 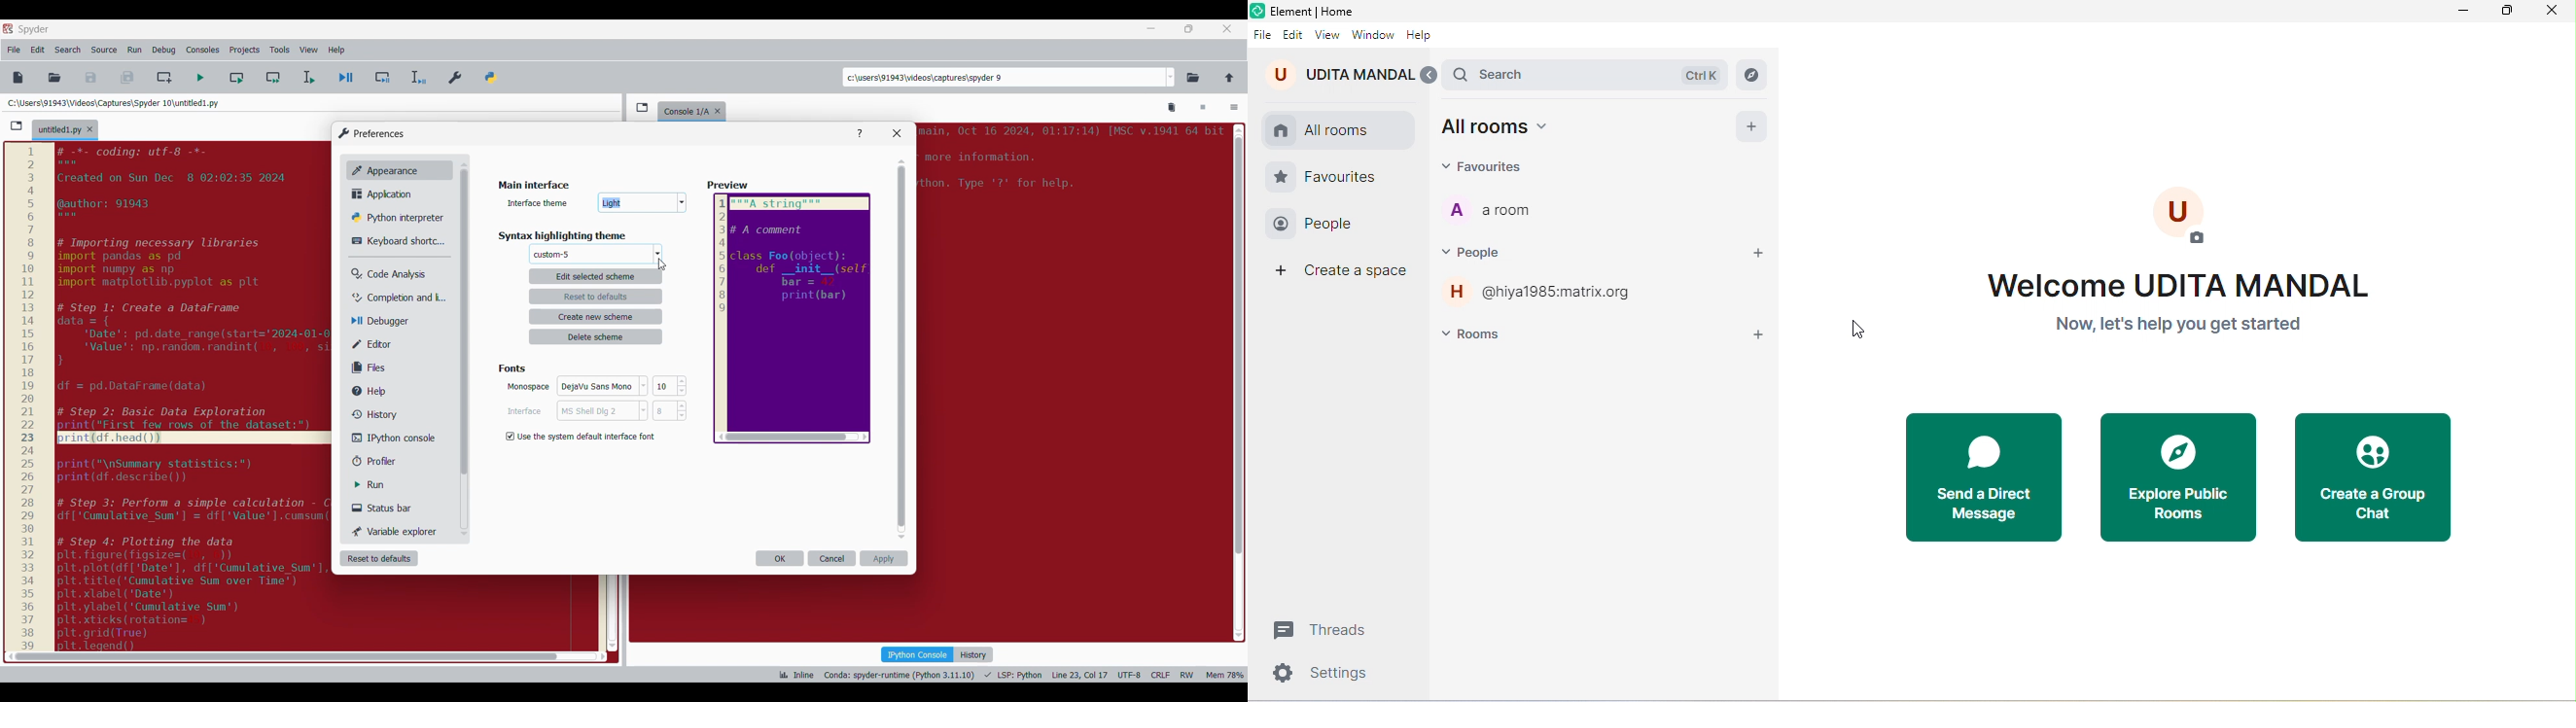 I want to click on Debugger, so click(x=386, y=322).